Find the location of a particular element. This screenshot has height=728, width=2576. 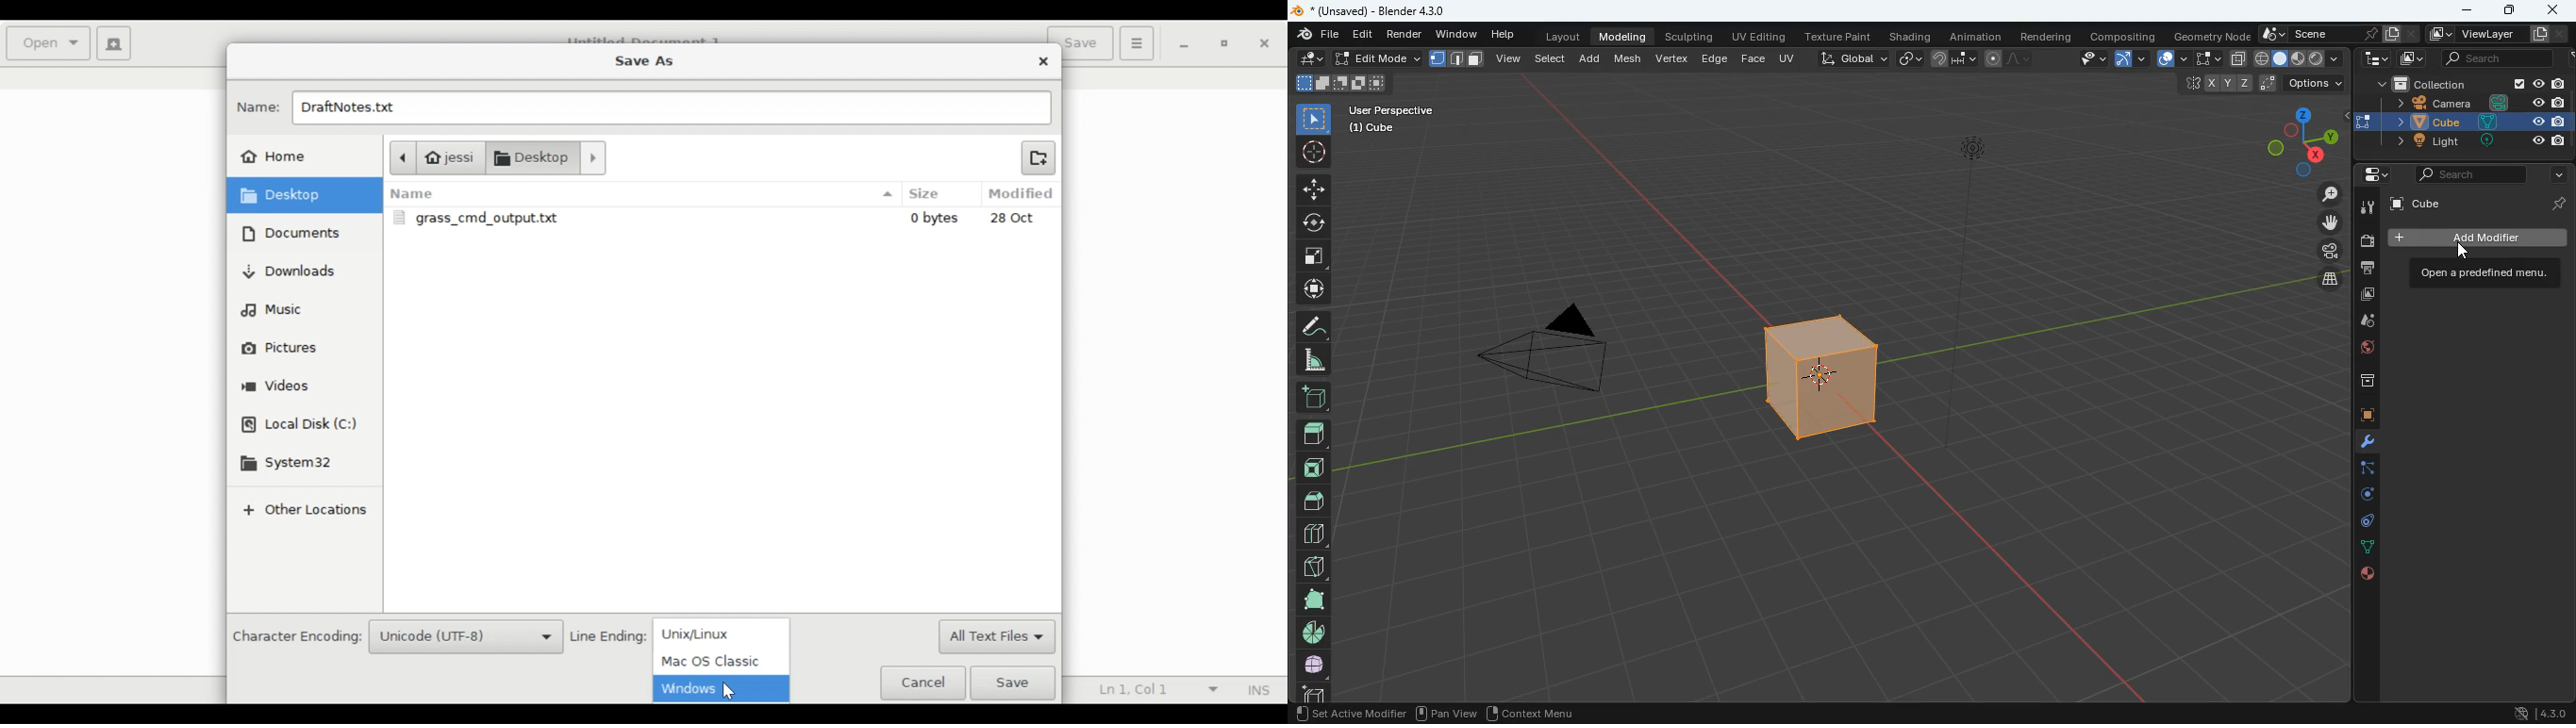

cube is located at coordinates (2358, 417).